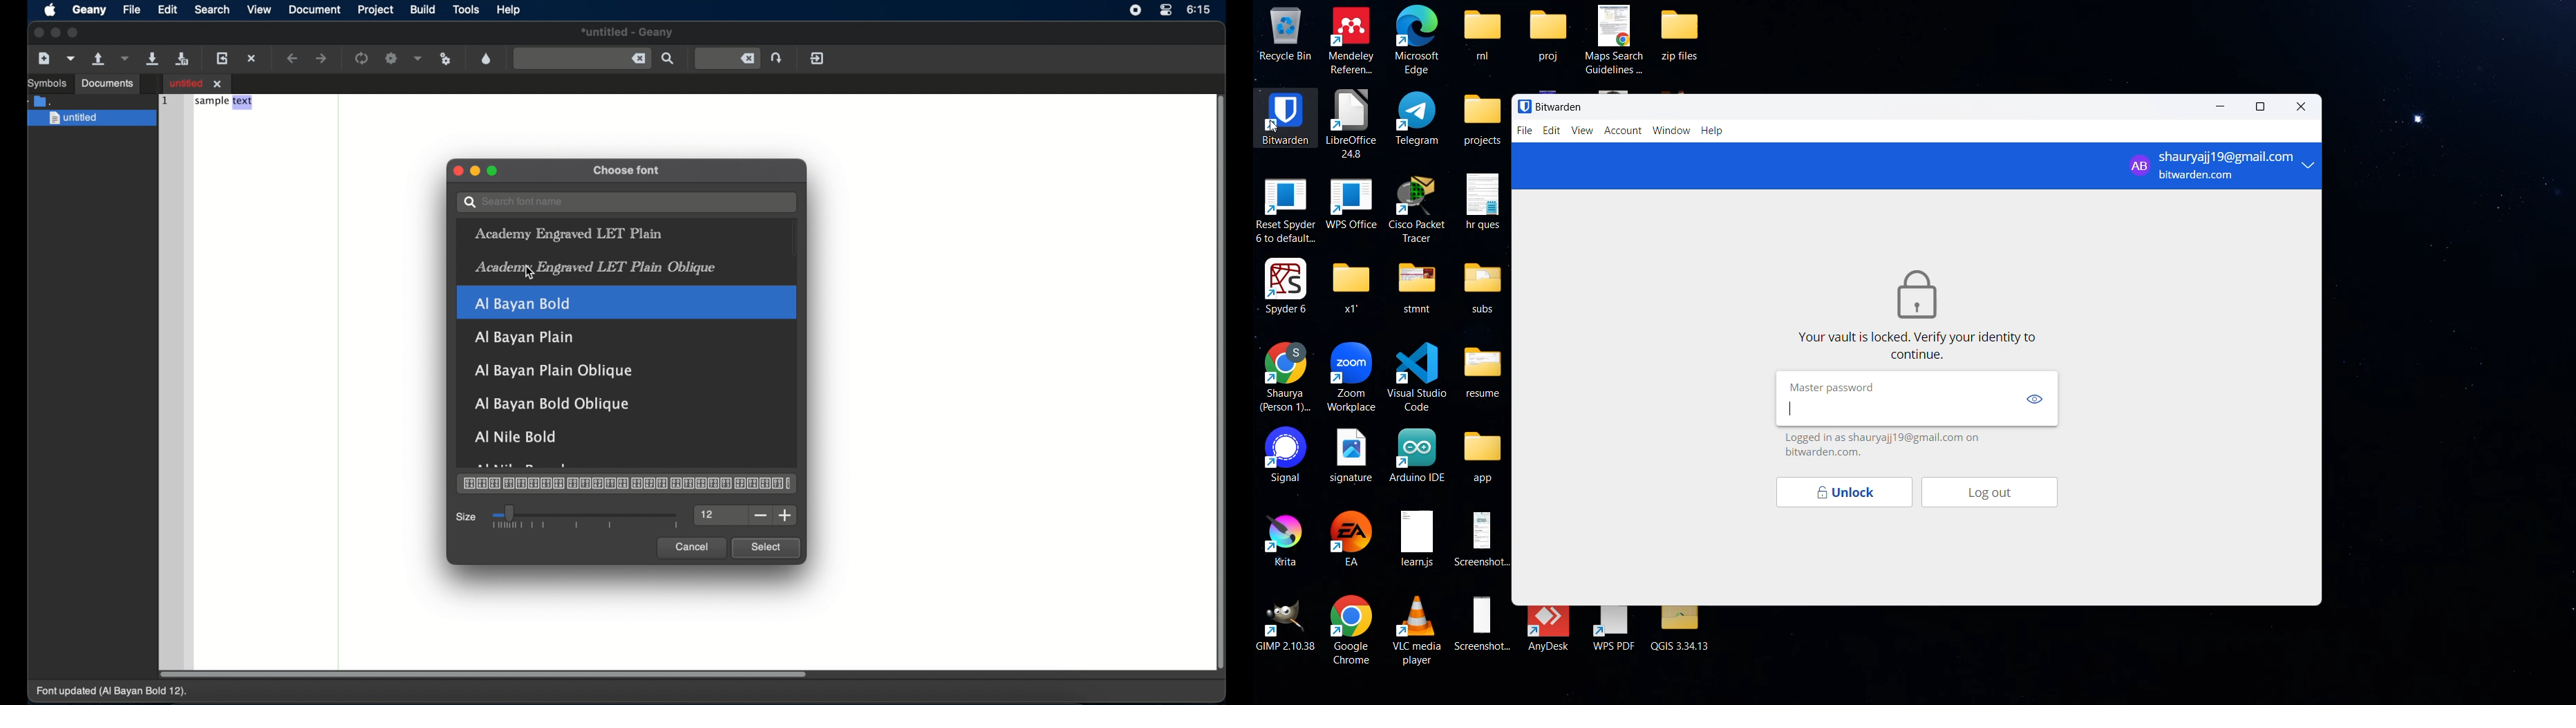 The width and height of the screenshot is (2576, 728). What do you see at coordinates (315, 10) in the screenshot?
I see `document` at bounding box center [315, 10].